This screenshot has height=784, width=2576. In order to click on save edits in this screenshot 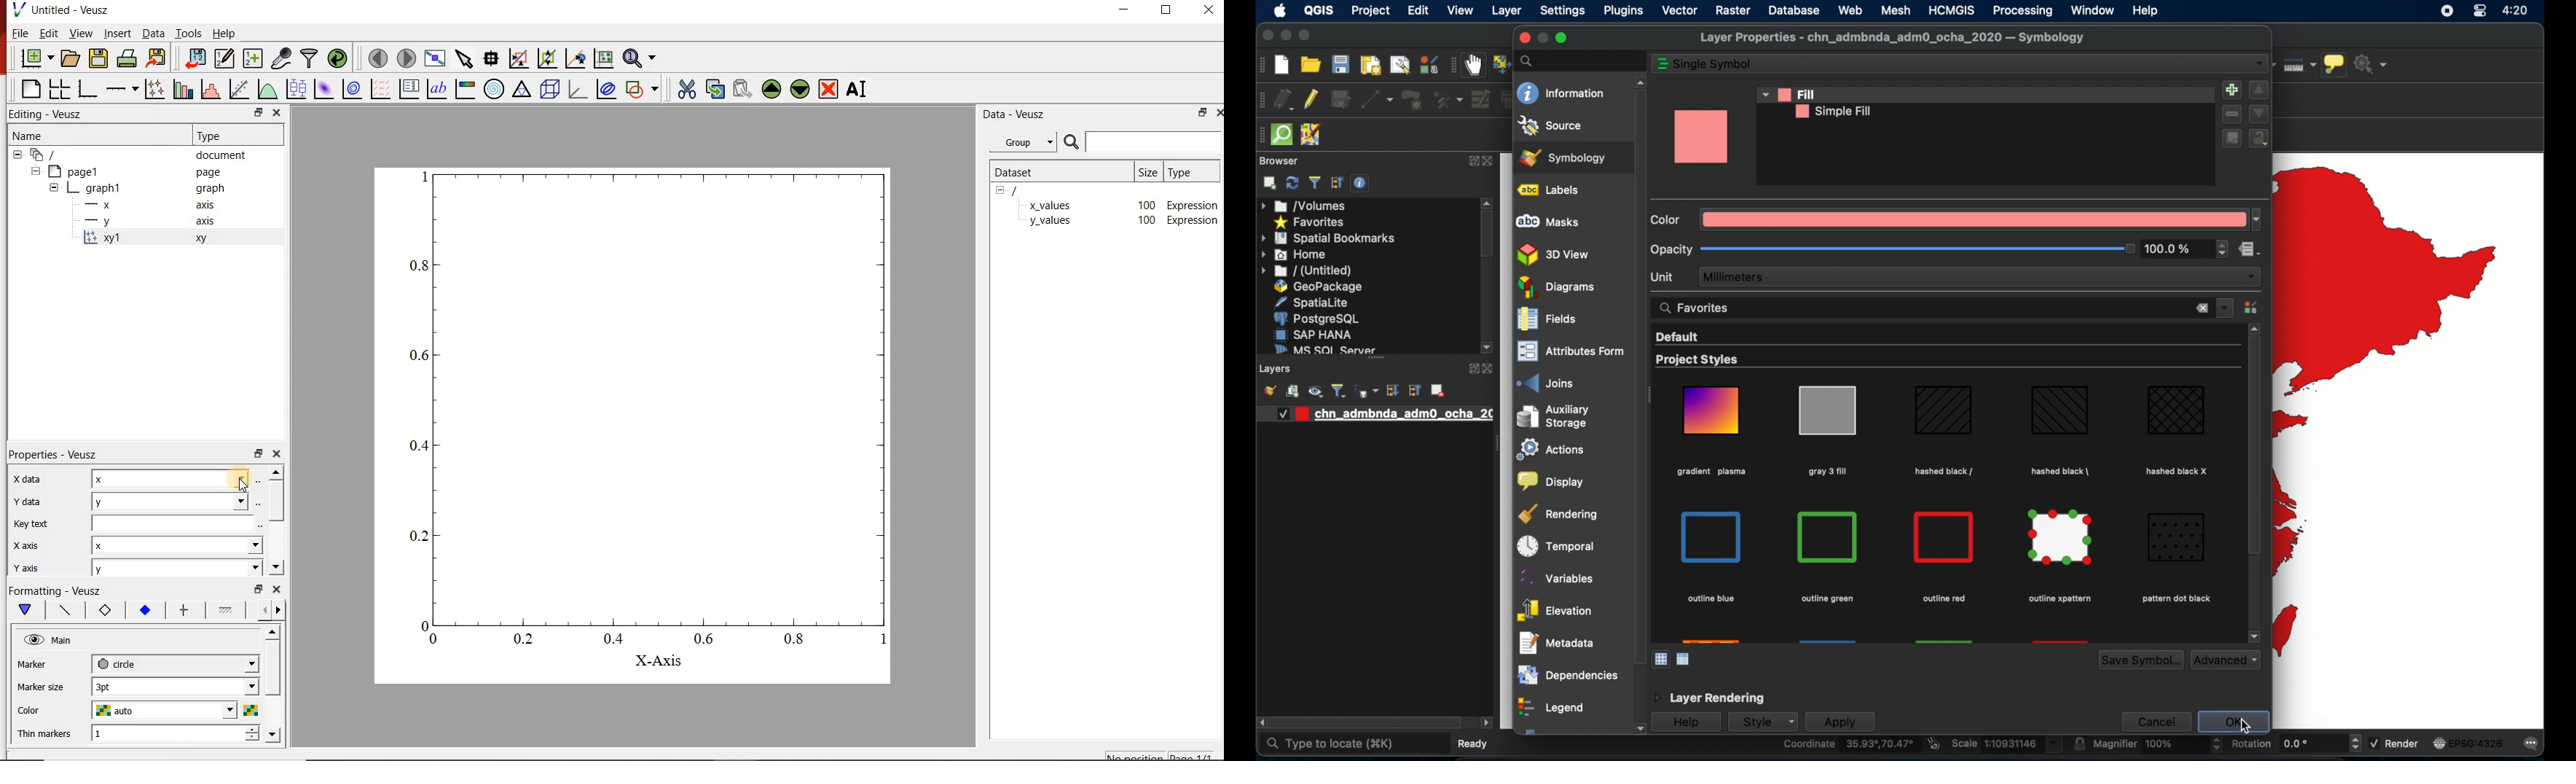, I will do `click(1341, 100)`.